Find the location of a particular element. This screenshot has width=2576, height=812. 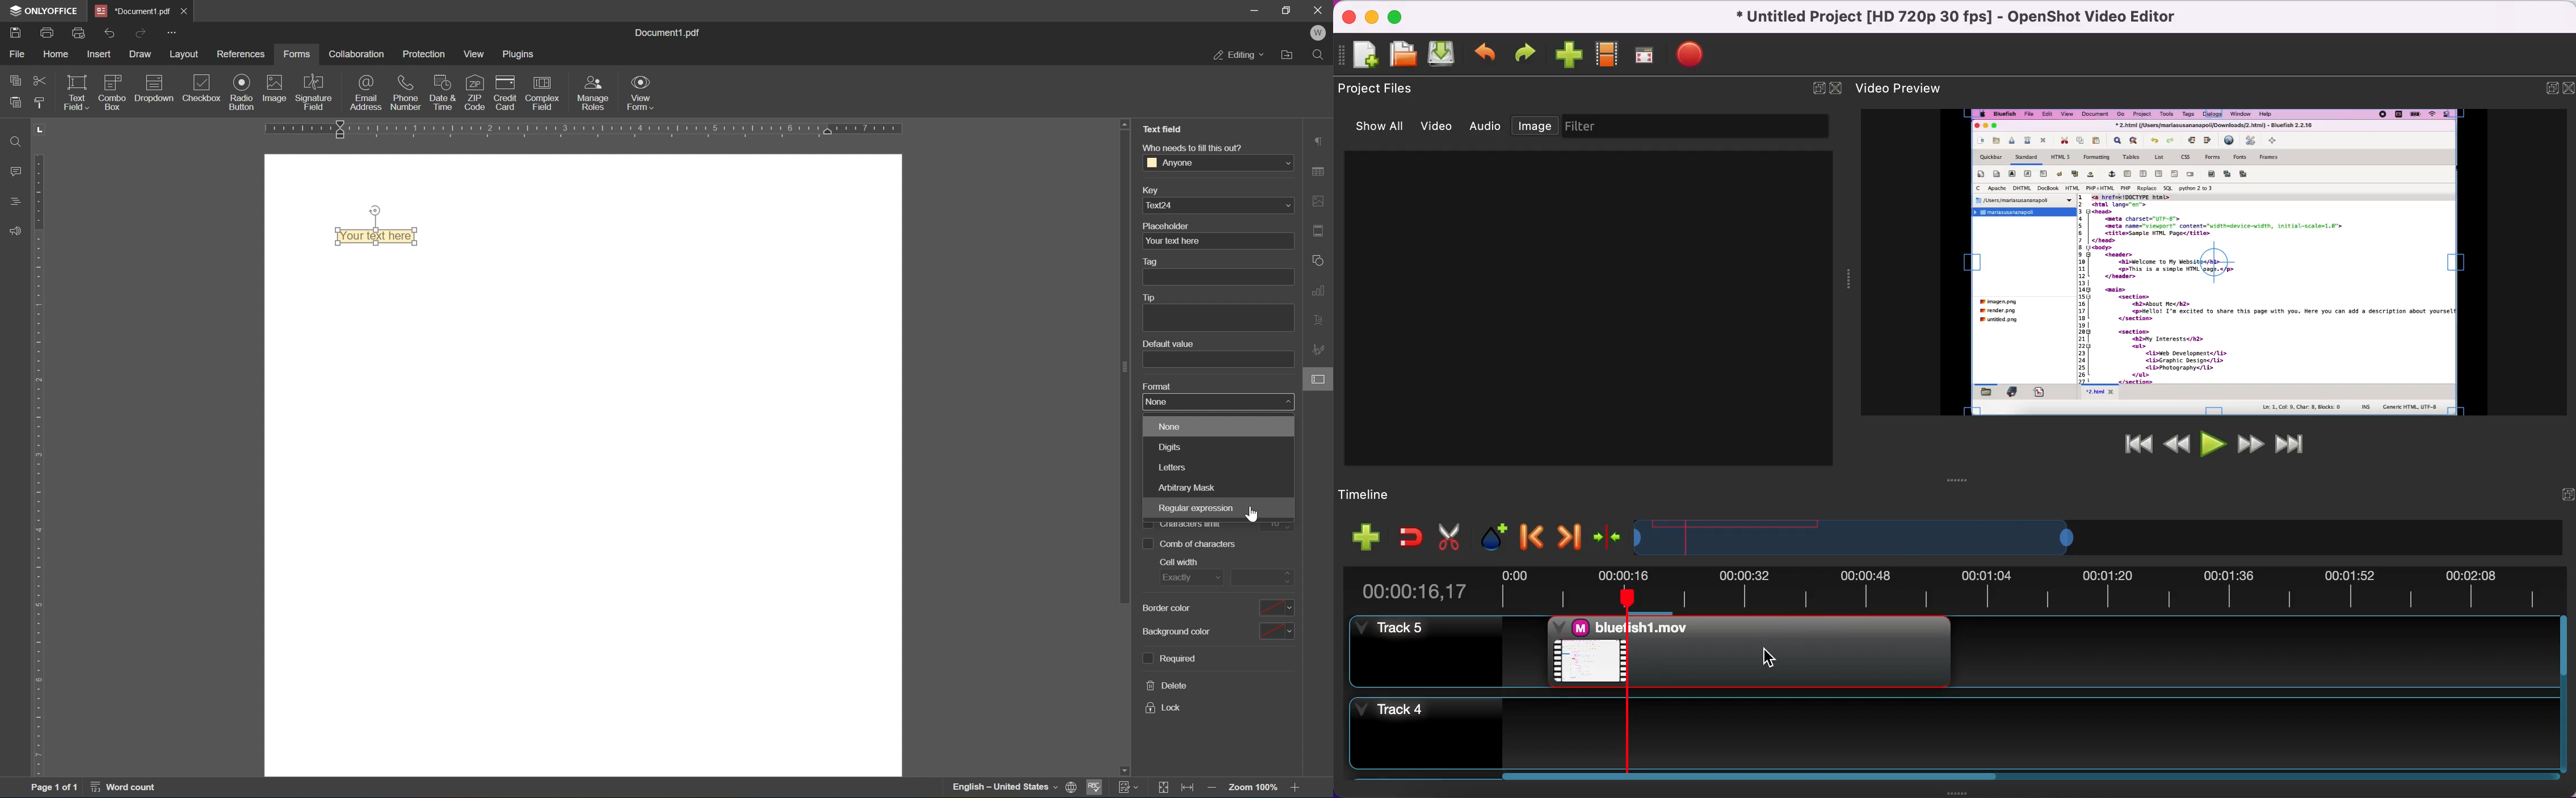

digits is located at coordinates (1218, 447).